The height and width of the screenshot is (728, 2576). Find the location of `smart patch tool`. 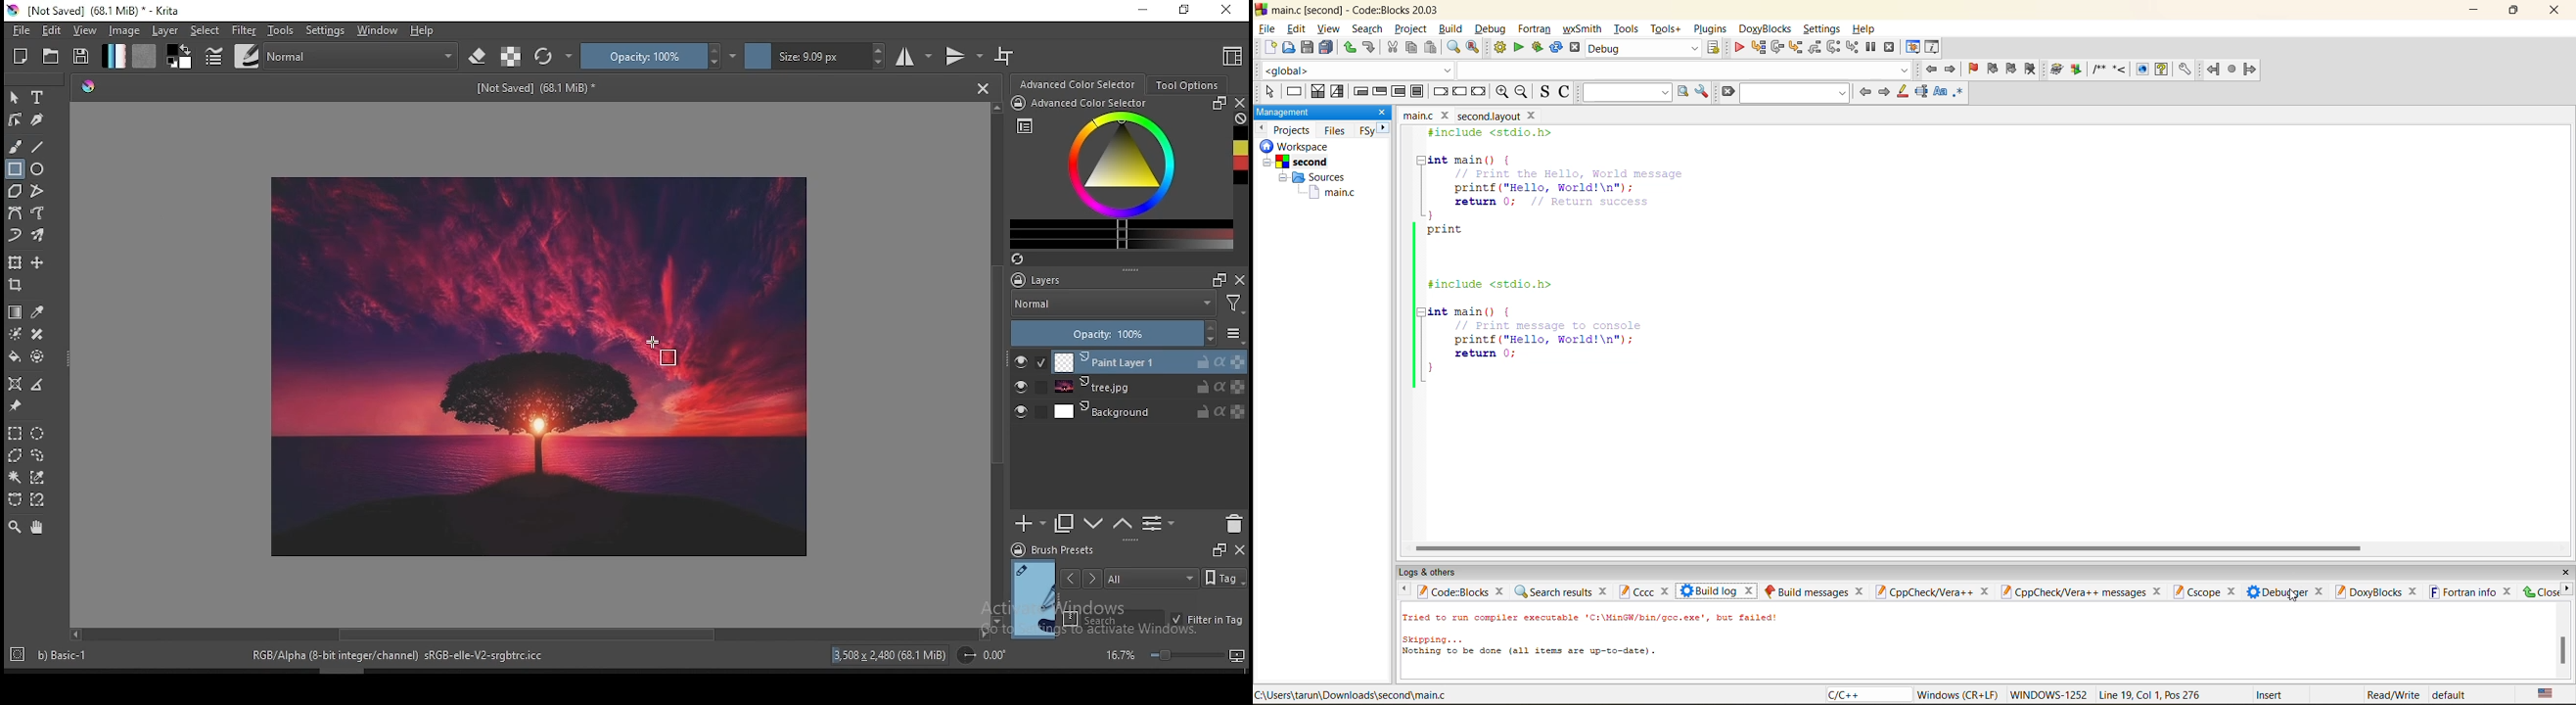

smart patch tool is located at coordinates (37, 334).